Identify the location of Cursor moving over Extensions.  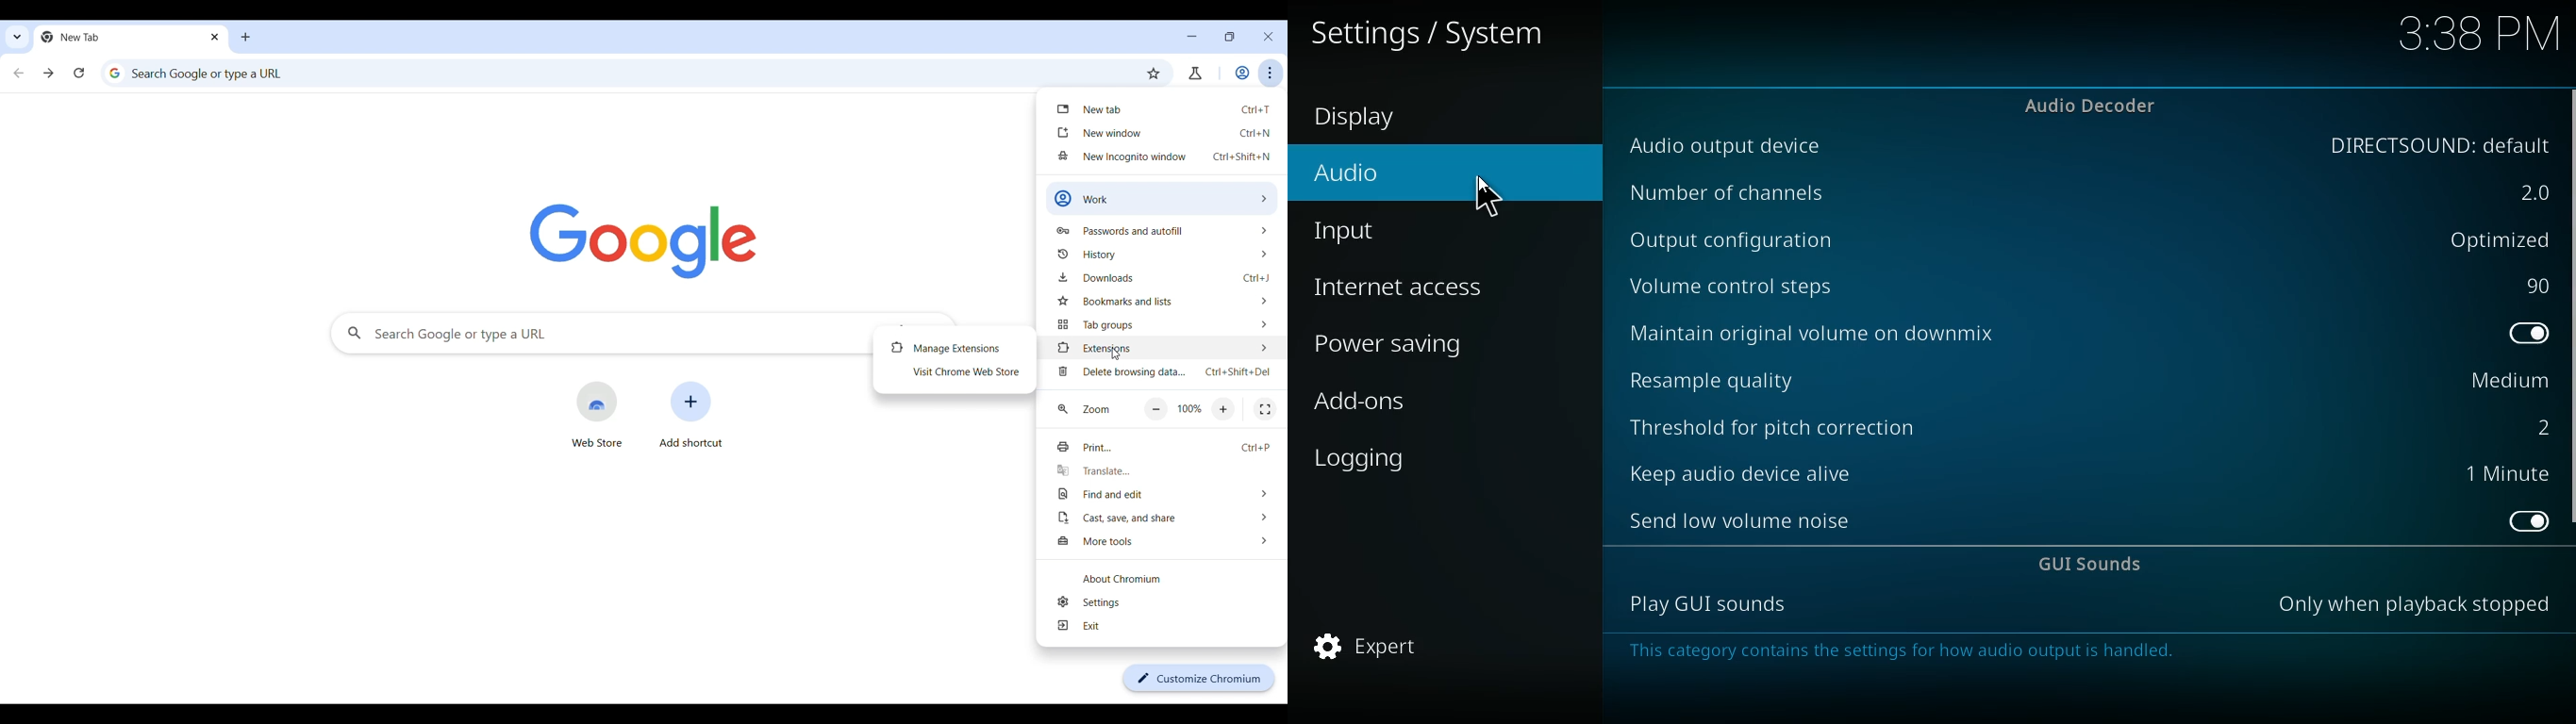
(1117, 353).